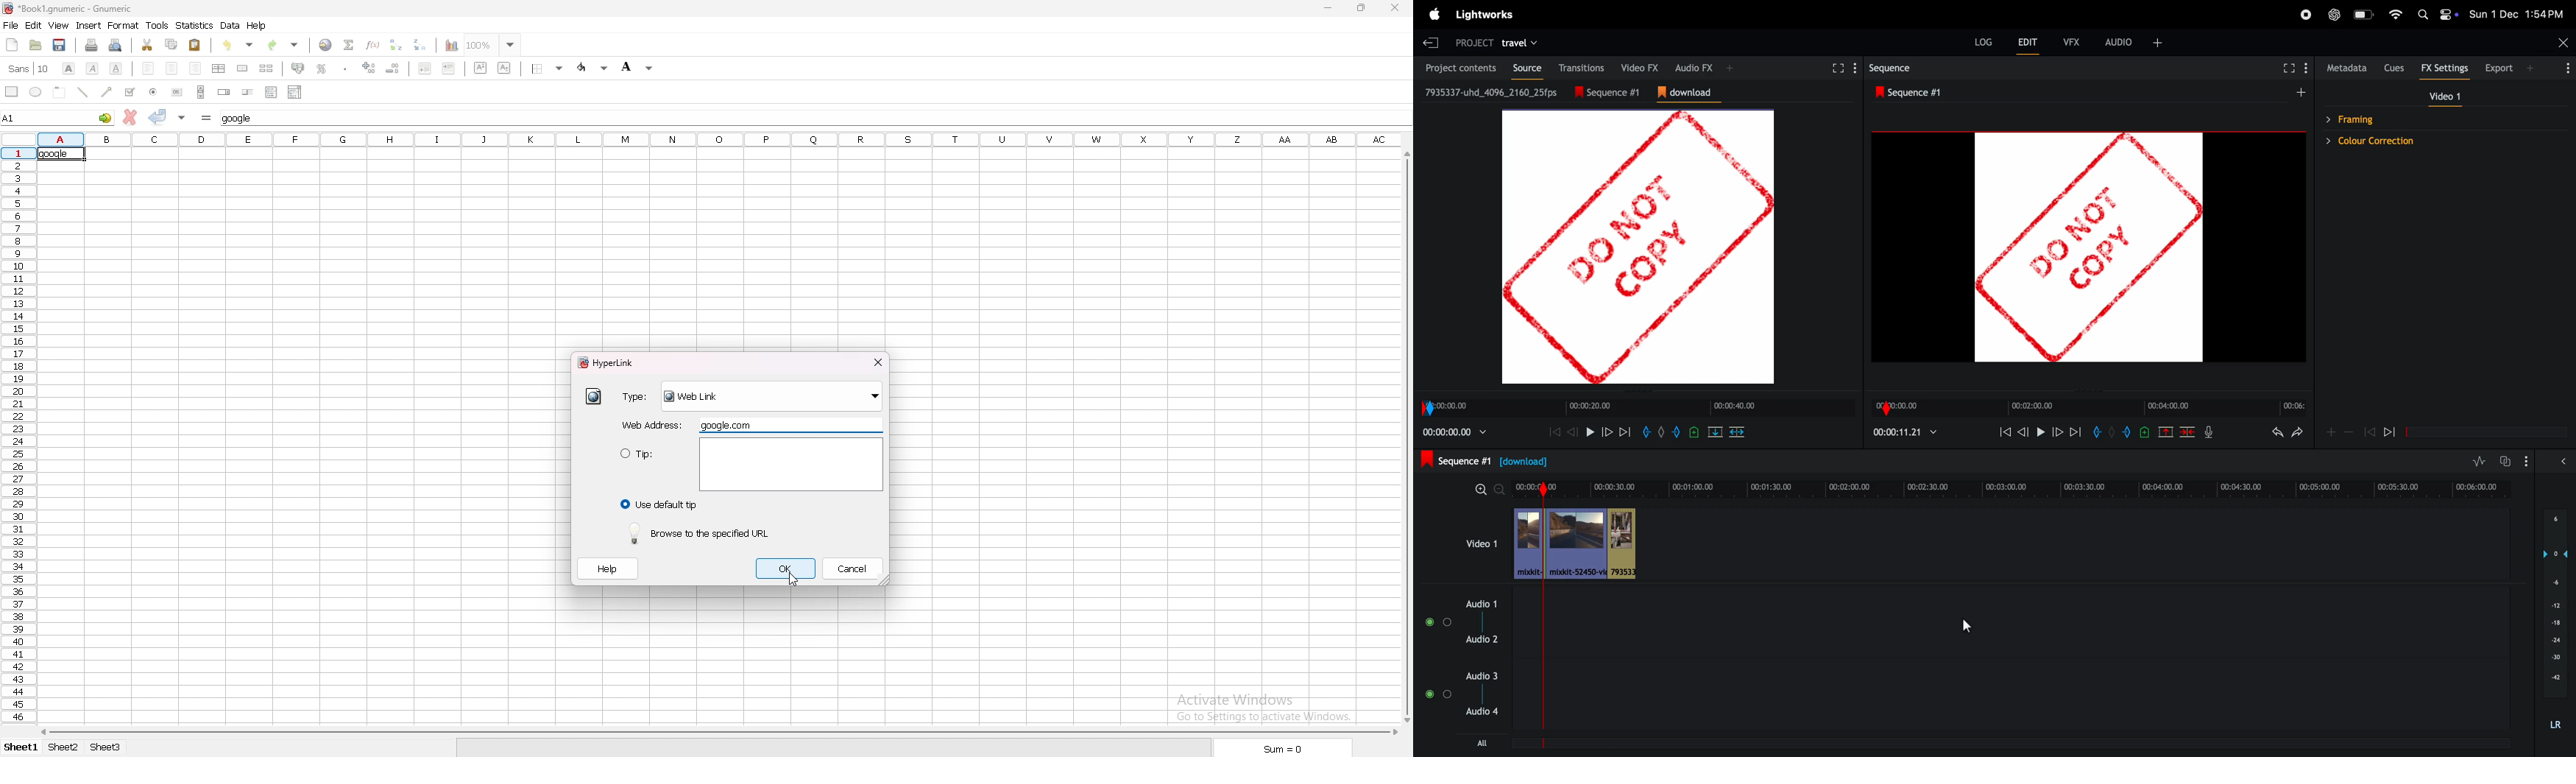  I want to click on add in, so click(2096, 432).